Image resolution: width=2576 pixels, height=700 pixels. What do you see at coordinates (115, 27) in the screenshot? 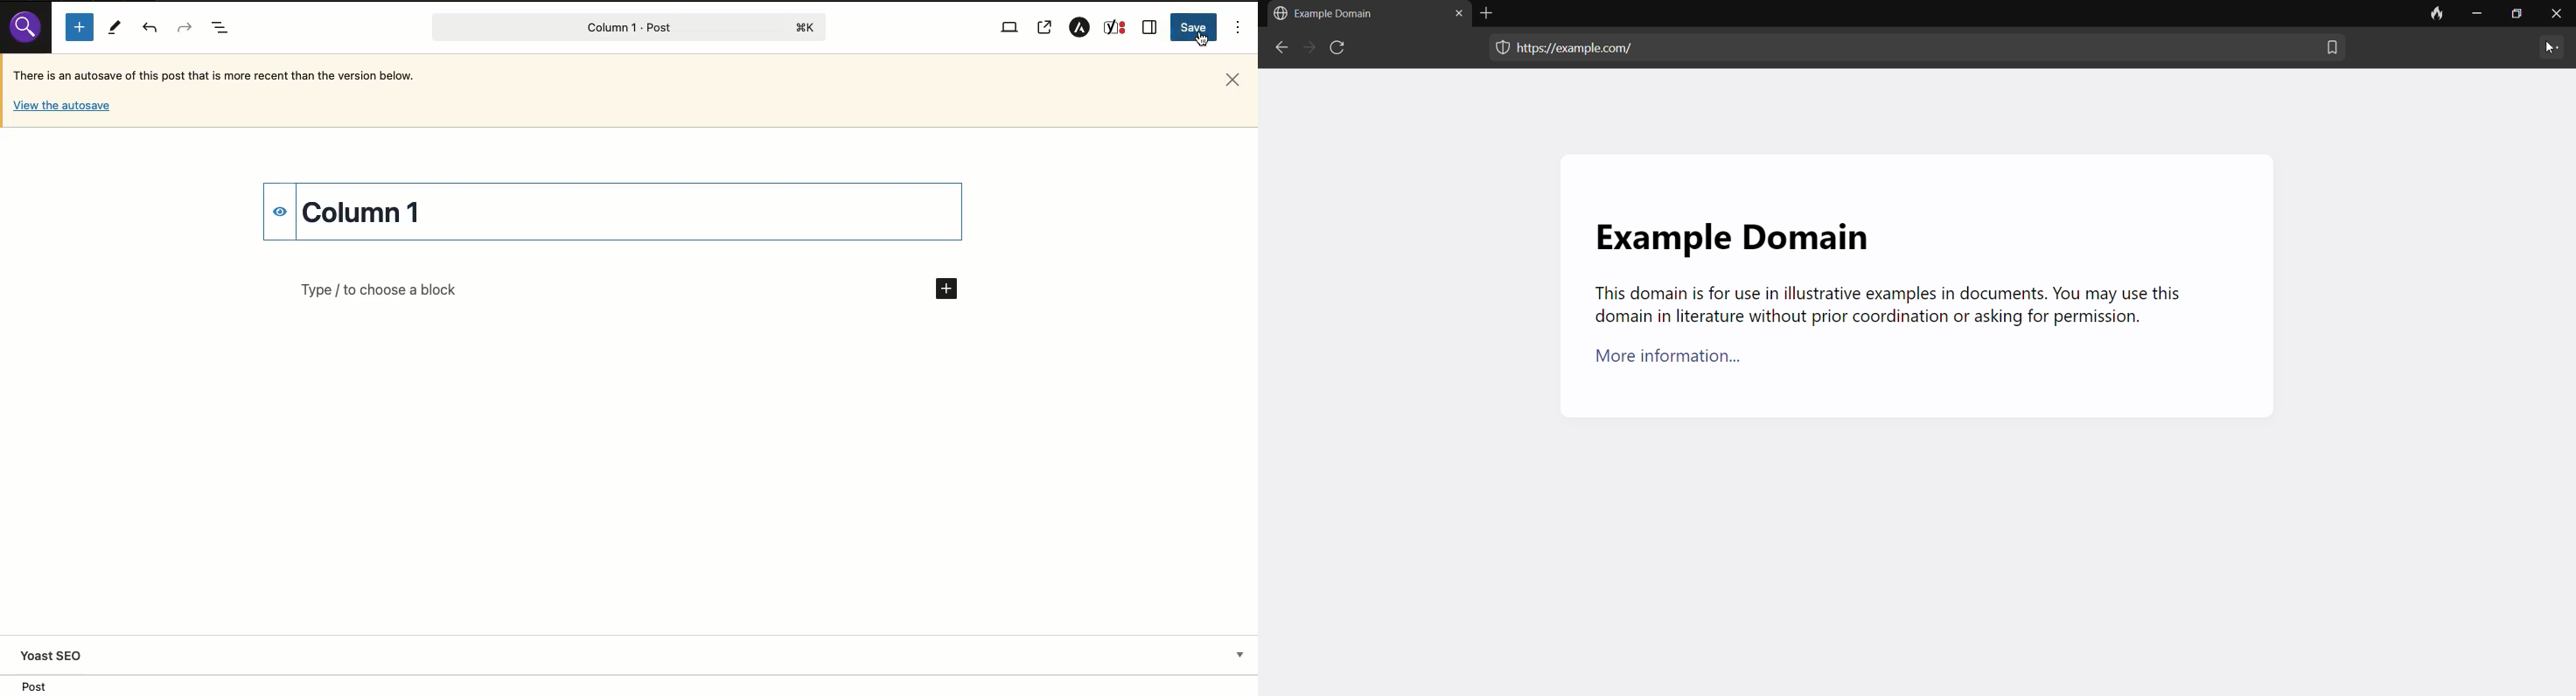
I see `` at bounding box center [115, 27].